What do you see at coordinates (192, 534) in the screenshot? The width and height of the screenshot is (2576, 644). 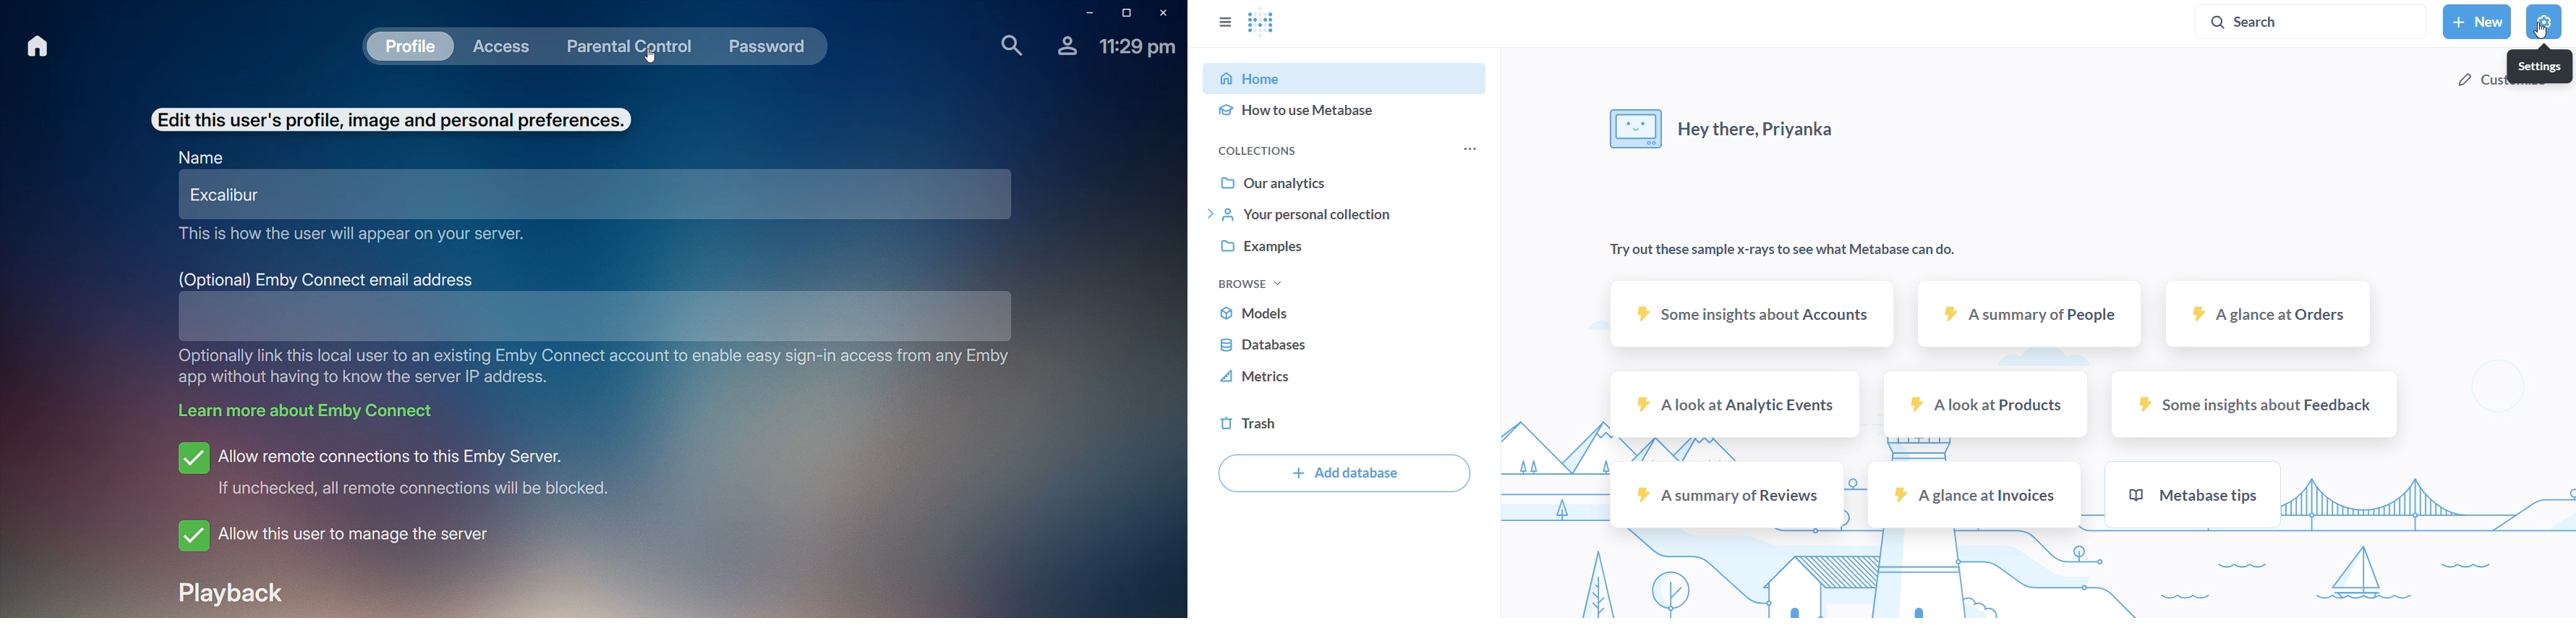 I see `Tick` at bounding box center [192, 534].